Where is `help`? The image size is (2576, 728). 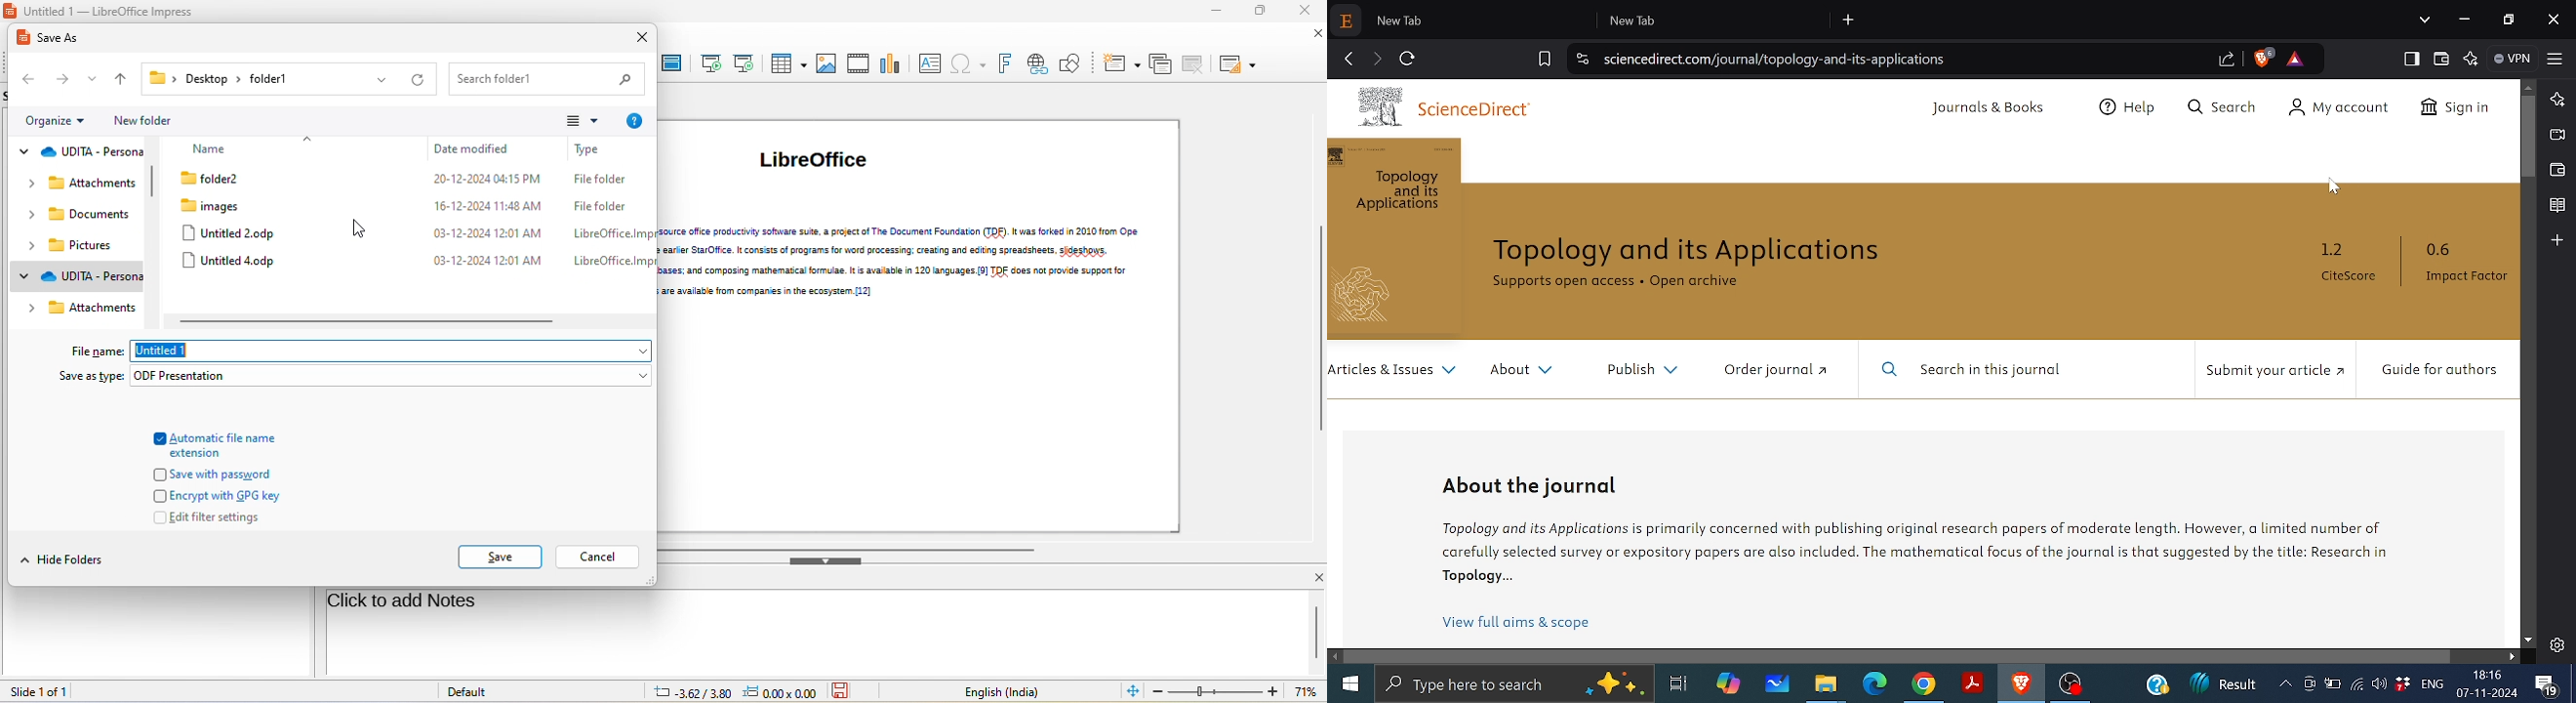 help is located at coordinates (634, 120).